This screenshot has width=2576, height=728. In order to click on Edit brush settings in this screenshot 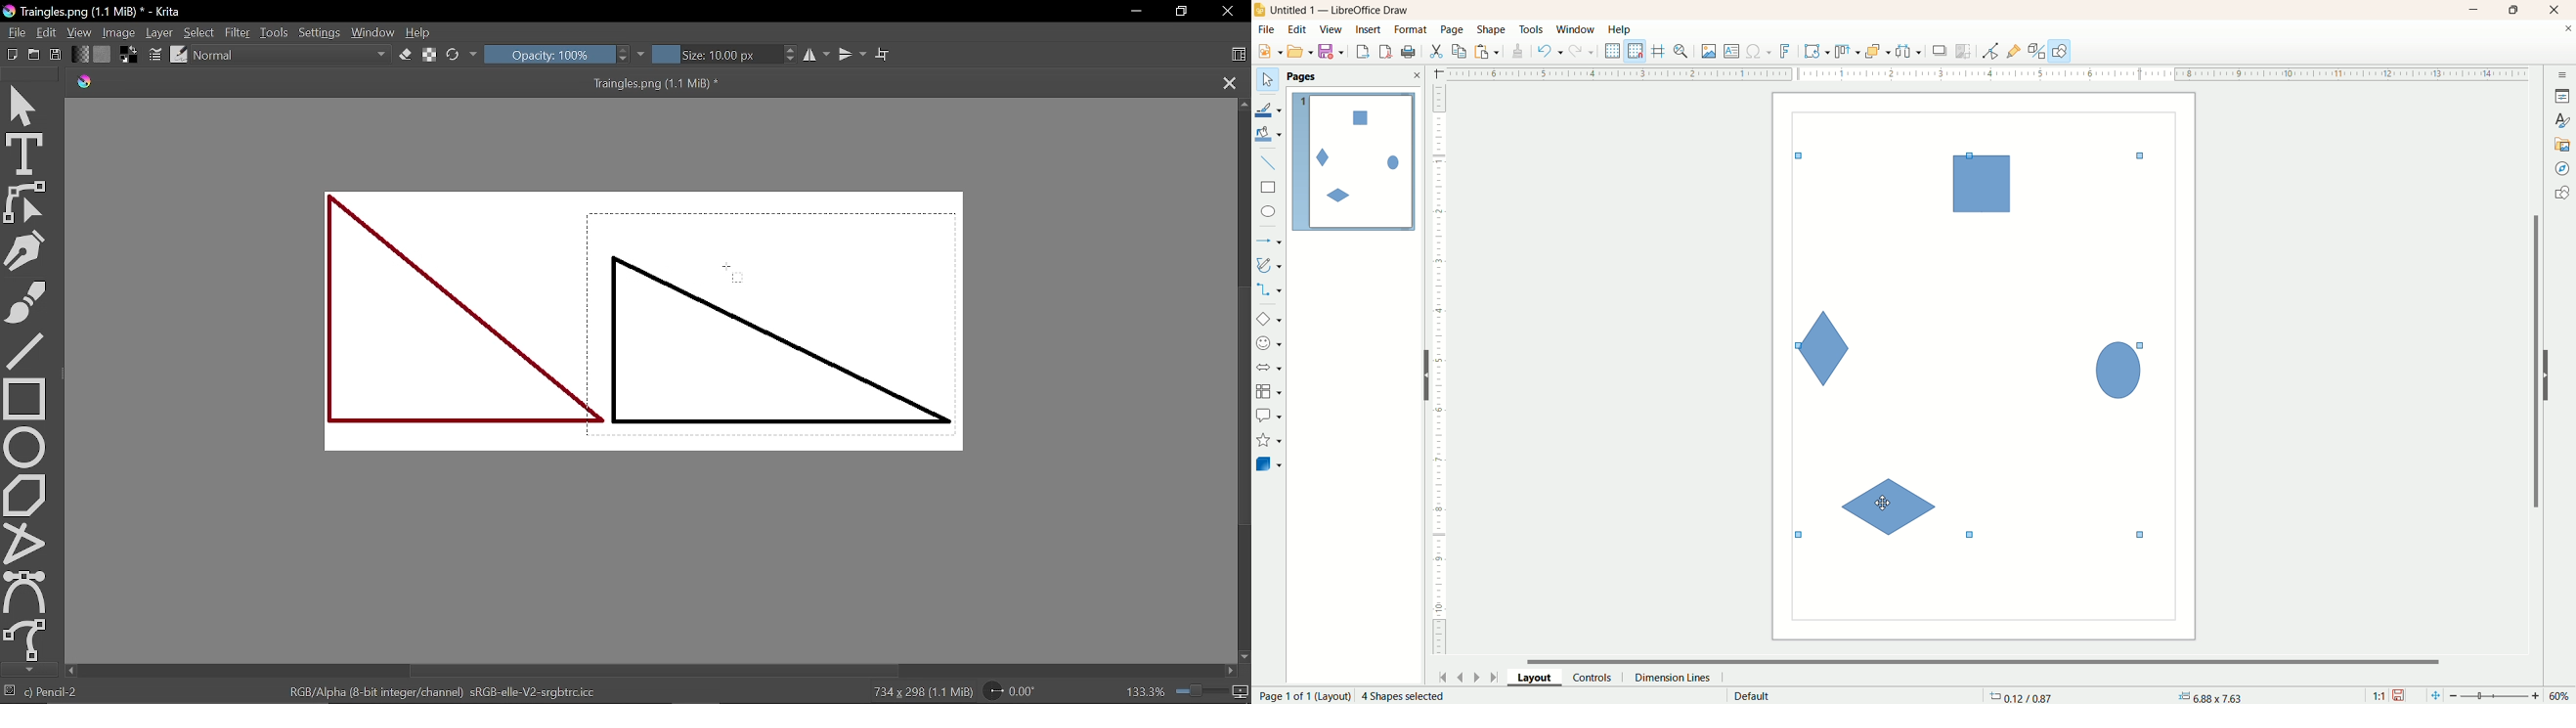, I will do `click(154, 55)`.